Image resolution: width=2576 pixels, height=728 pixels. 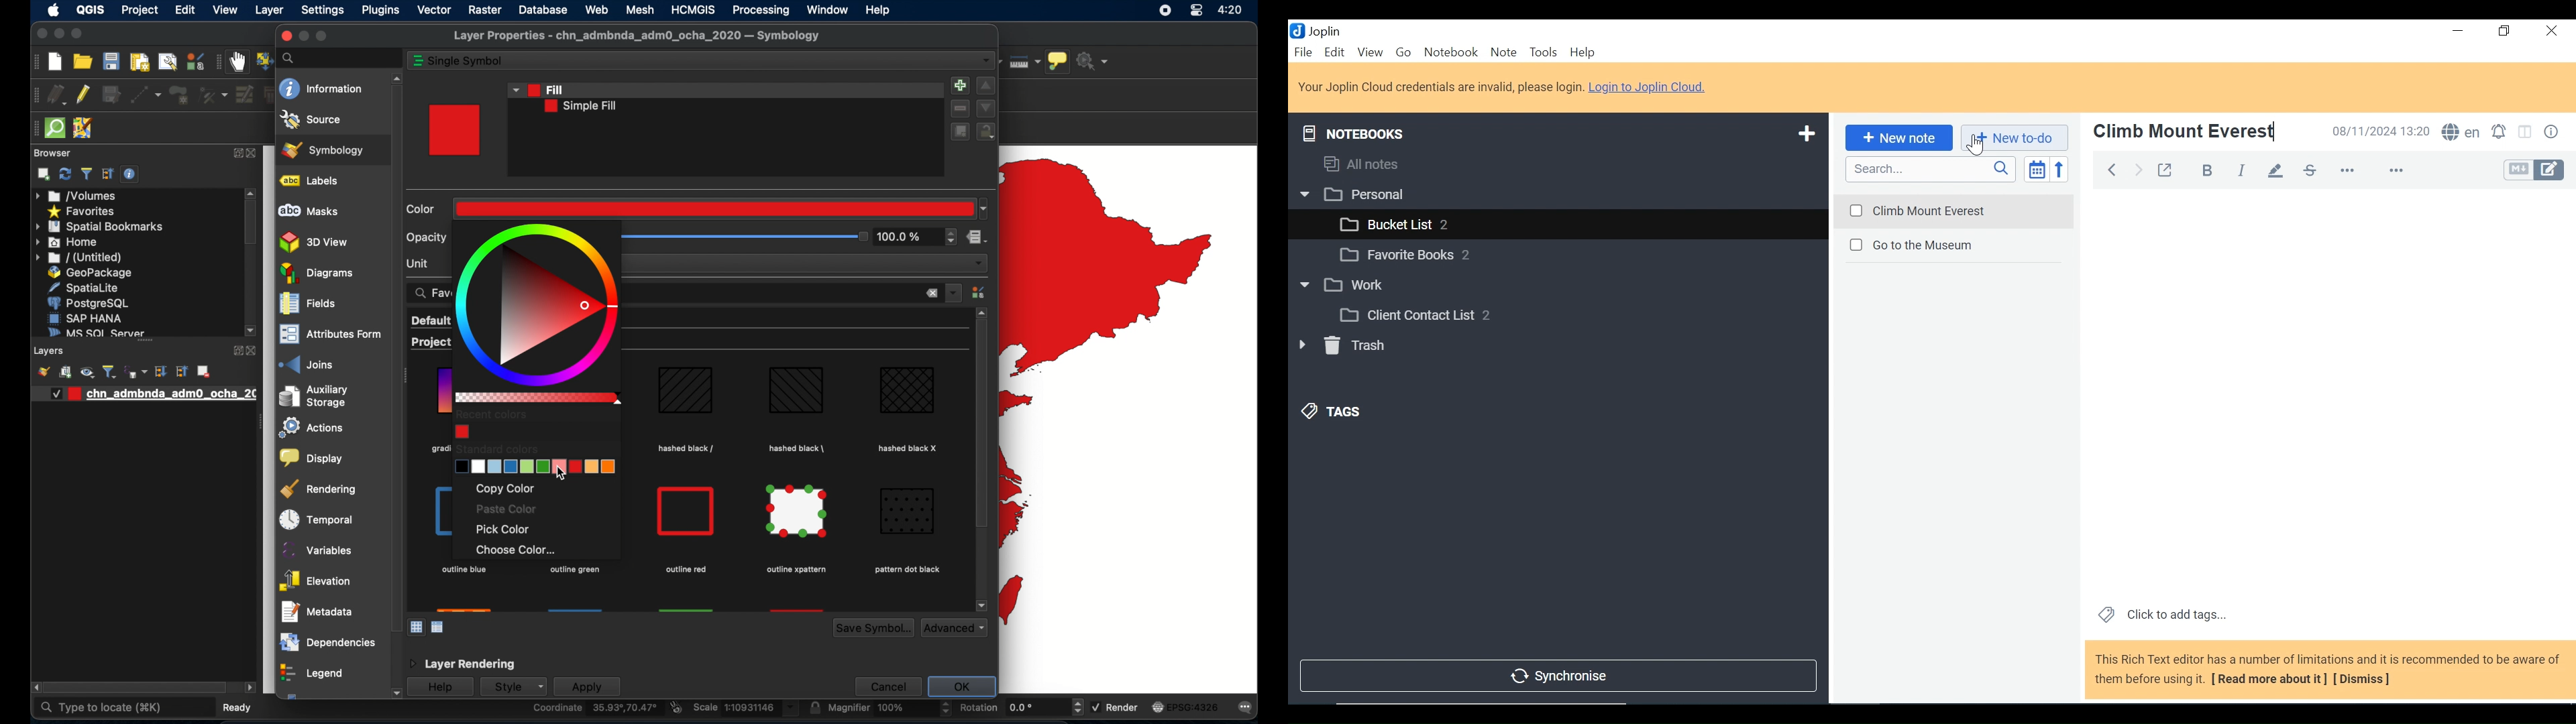 I want to click on View, so click(x=1370, y=53).